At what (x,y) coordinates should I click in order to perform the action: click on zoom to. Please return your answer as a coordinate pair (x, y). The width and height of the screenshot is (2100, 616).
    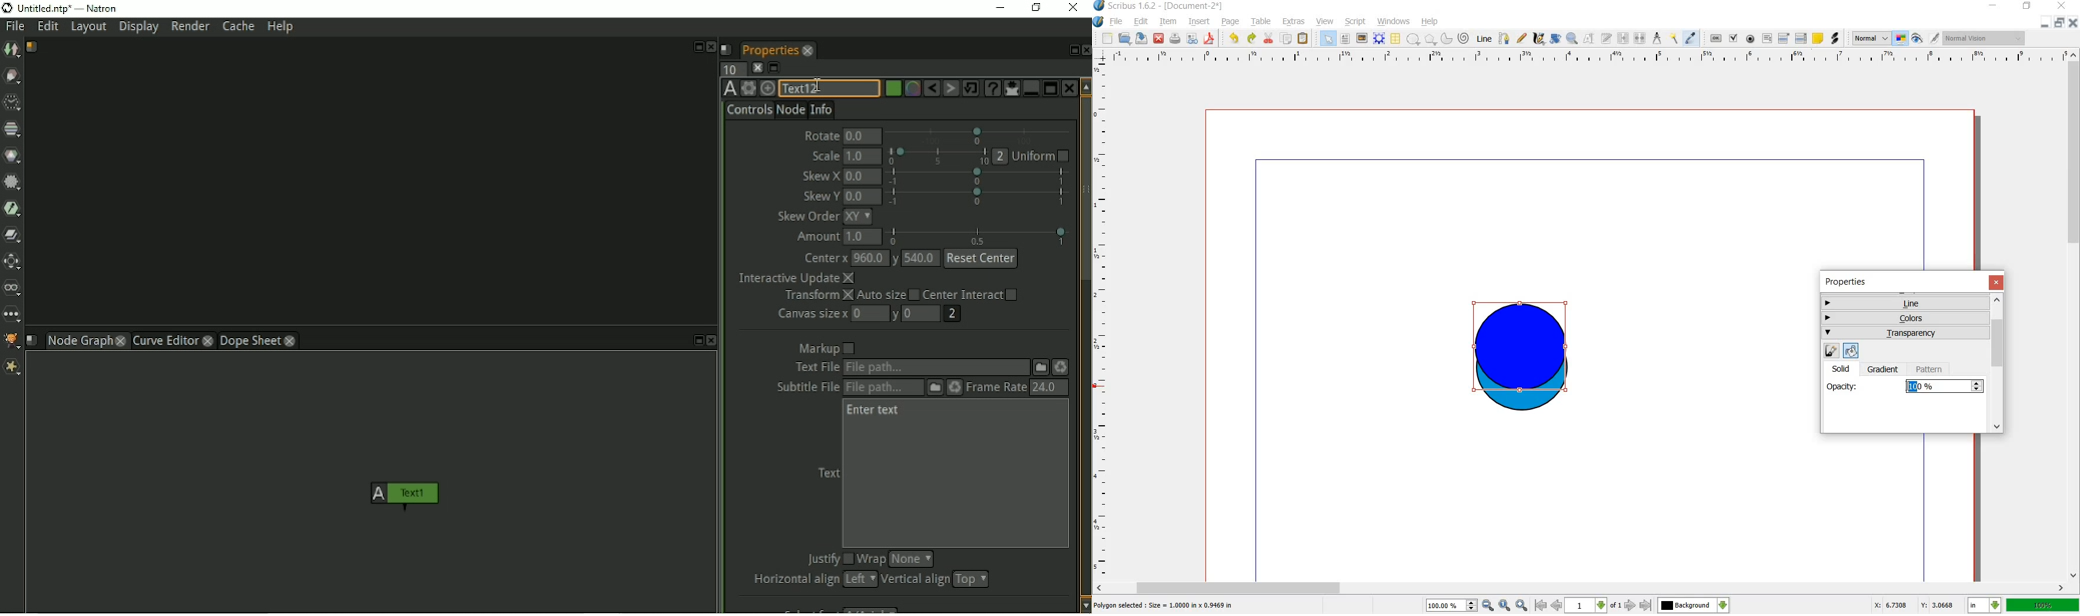
    Looking at the image, I should click on (1505, 605).